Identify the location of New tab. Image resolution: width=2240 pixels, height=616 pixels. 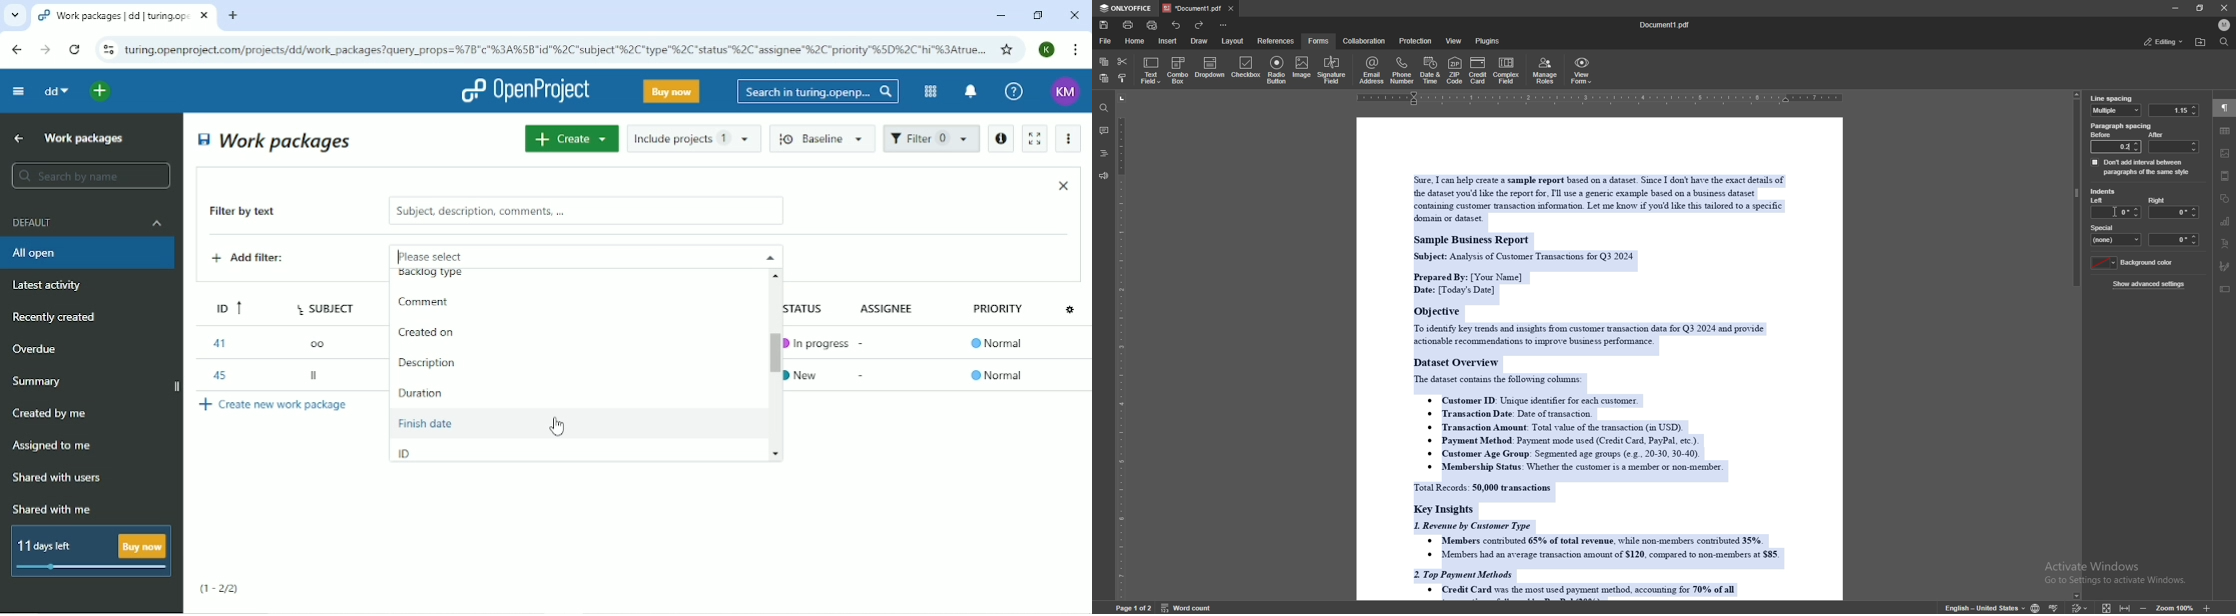
(233, 16).